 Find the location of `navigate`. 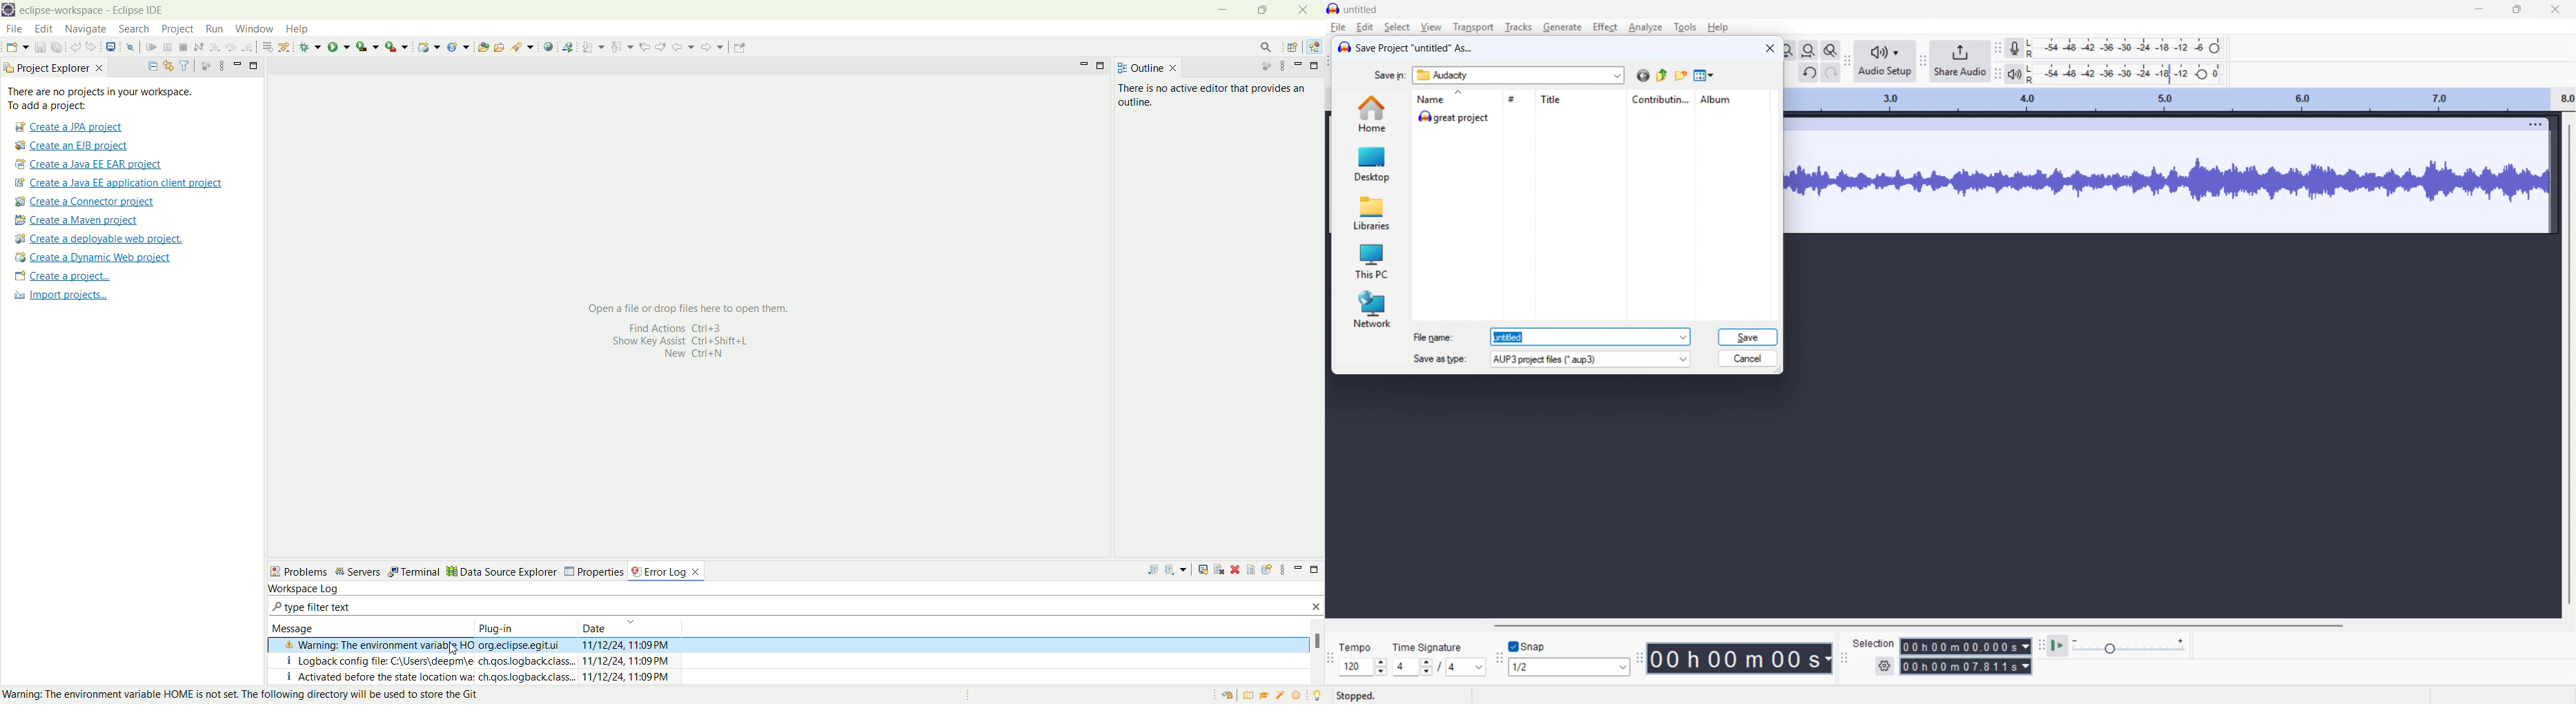

navigate is located at coordinates (89, 29).